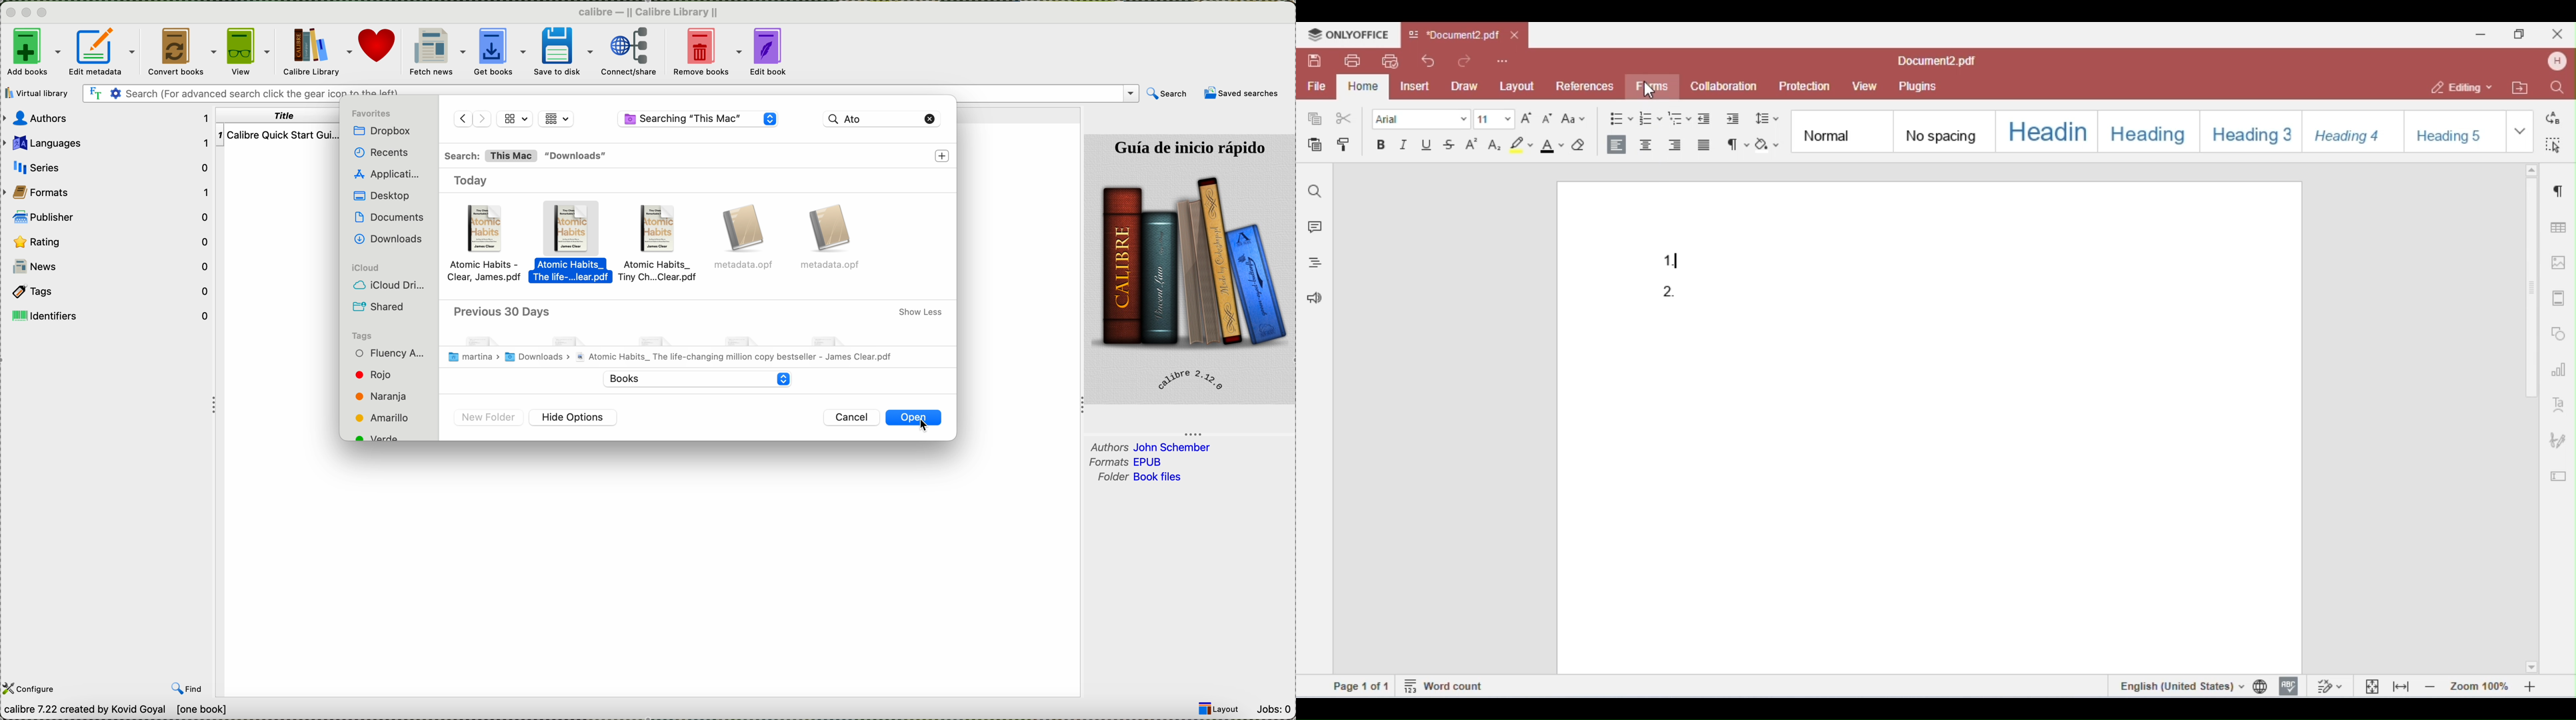  What do you see at coordinates (391, 285) in the screenshot?
I see `icloud drive` at bounding box center [391, 285].